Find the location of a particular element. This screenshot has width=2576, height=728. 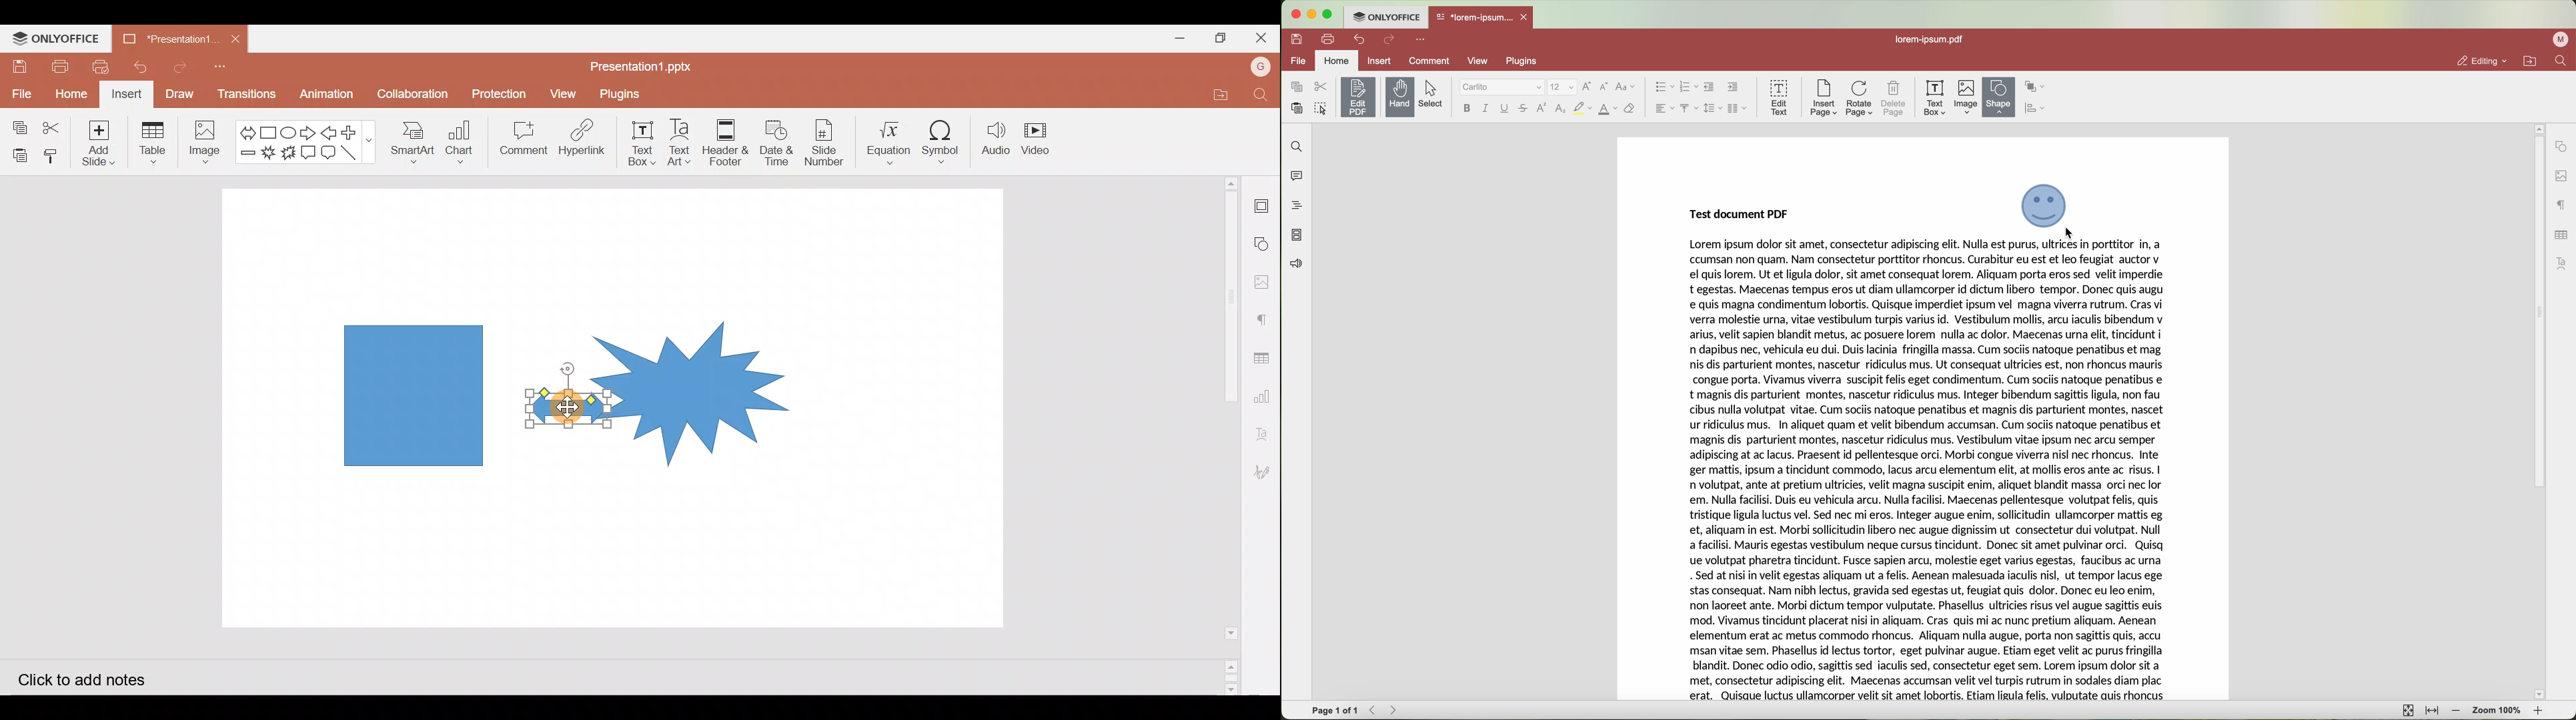

Add slide is located at coordinates (105, 143).